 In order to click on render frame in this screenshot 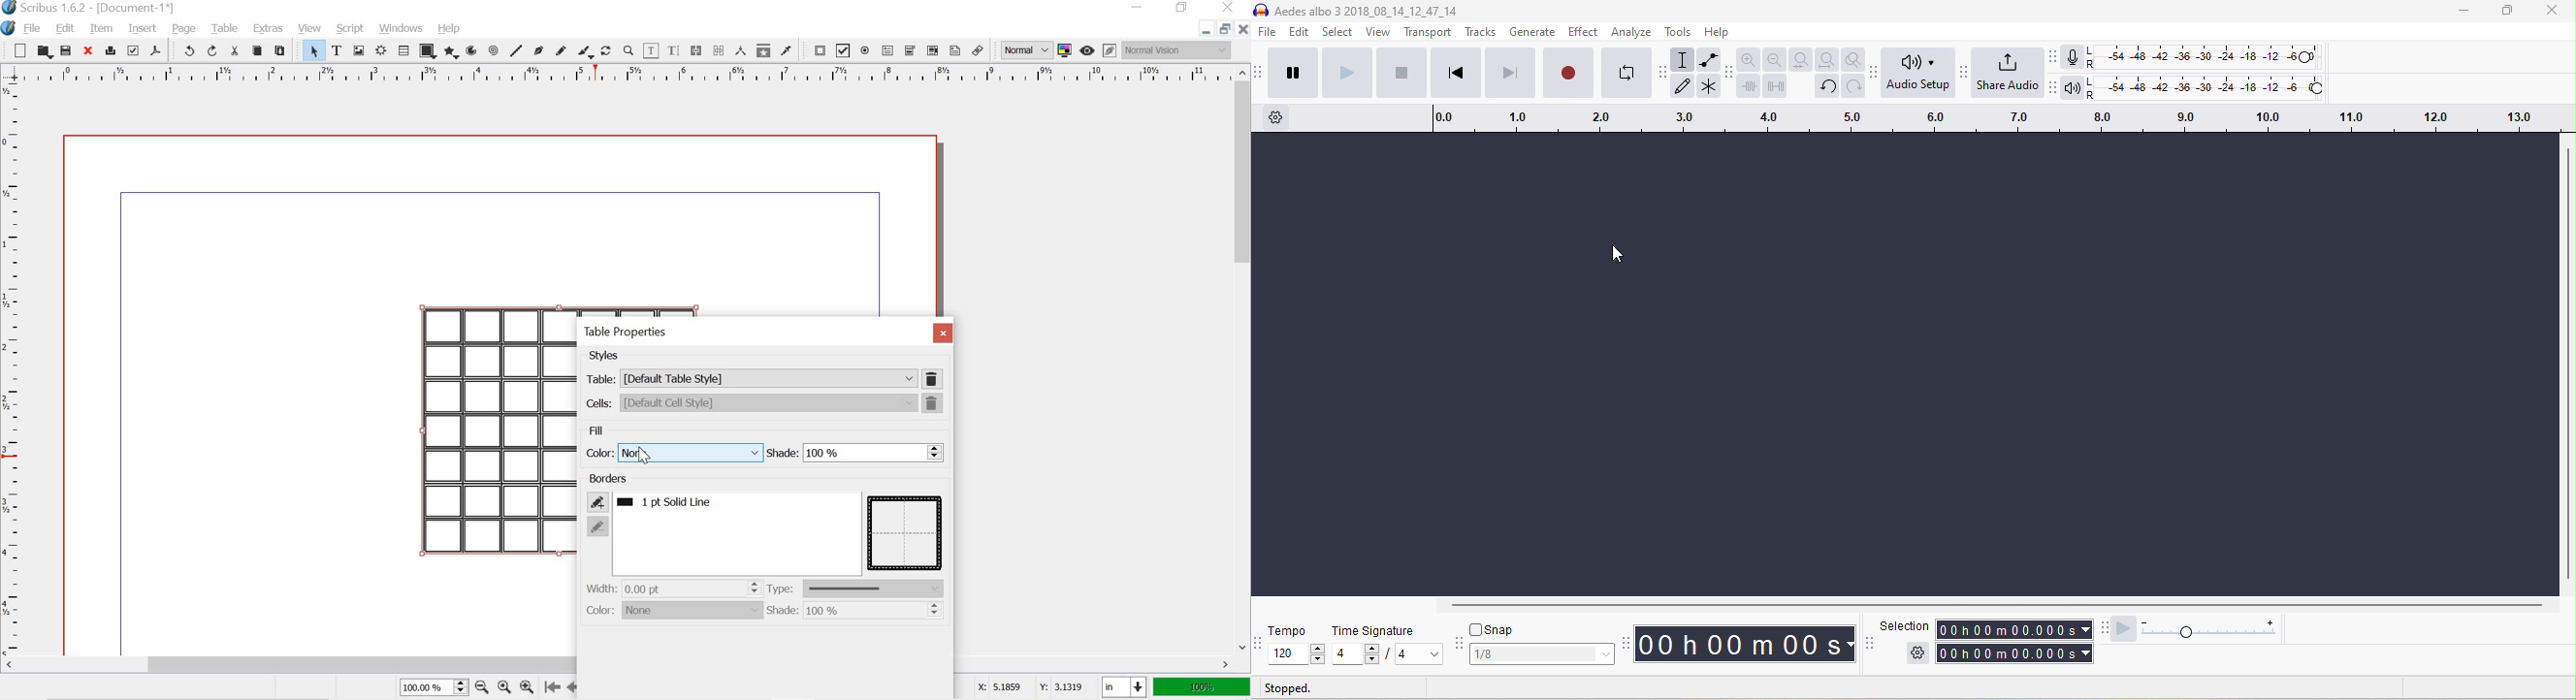, I will do `click(380, 51)`.